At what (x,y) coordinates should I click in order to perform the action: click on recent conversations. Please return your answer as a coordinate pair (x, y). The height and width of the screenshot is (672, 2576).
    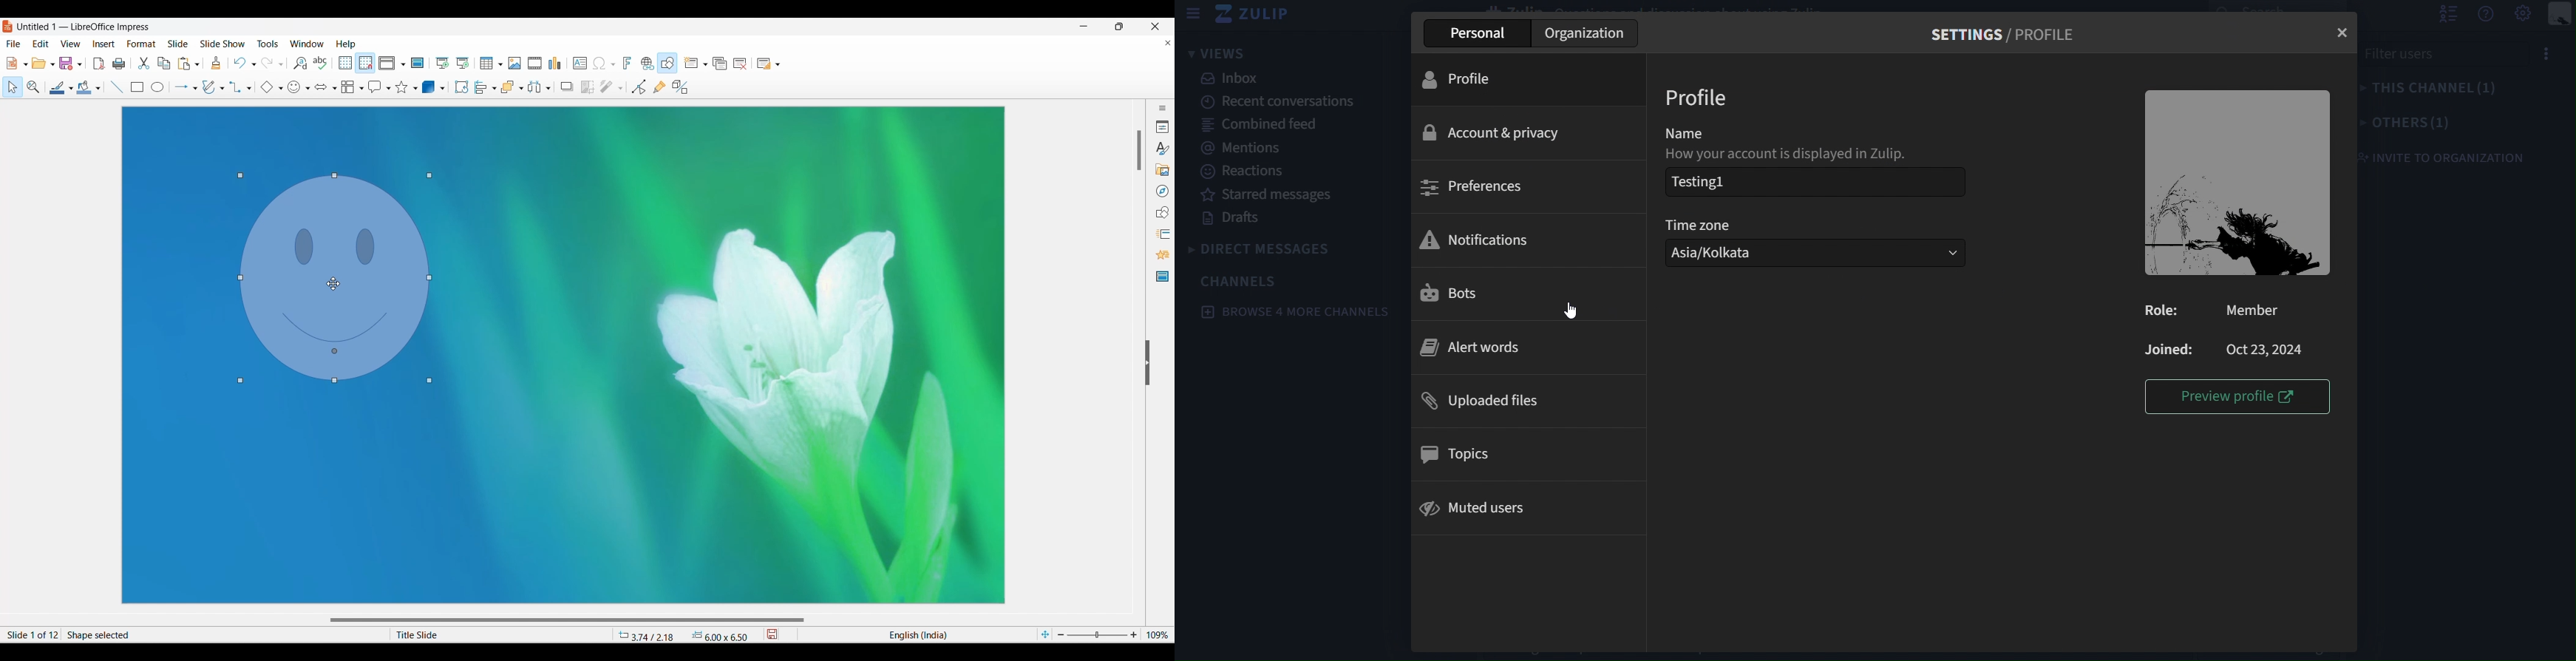
    Looking at the image, I should click on (1288, 104).